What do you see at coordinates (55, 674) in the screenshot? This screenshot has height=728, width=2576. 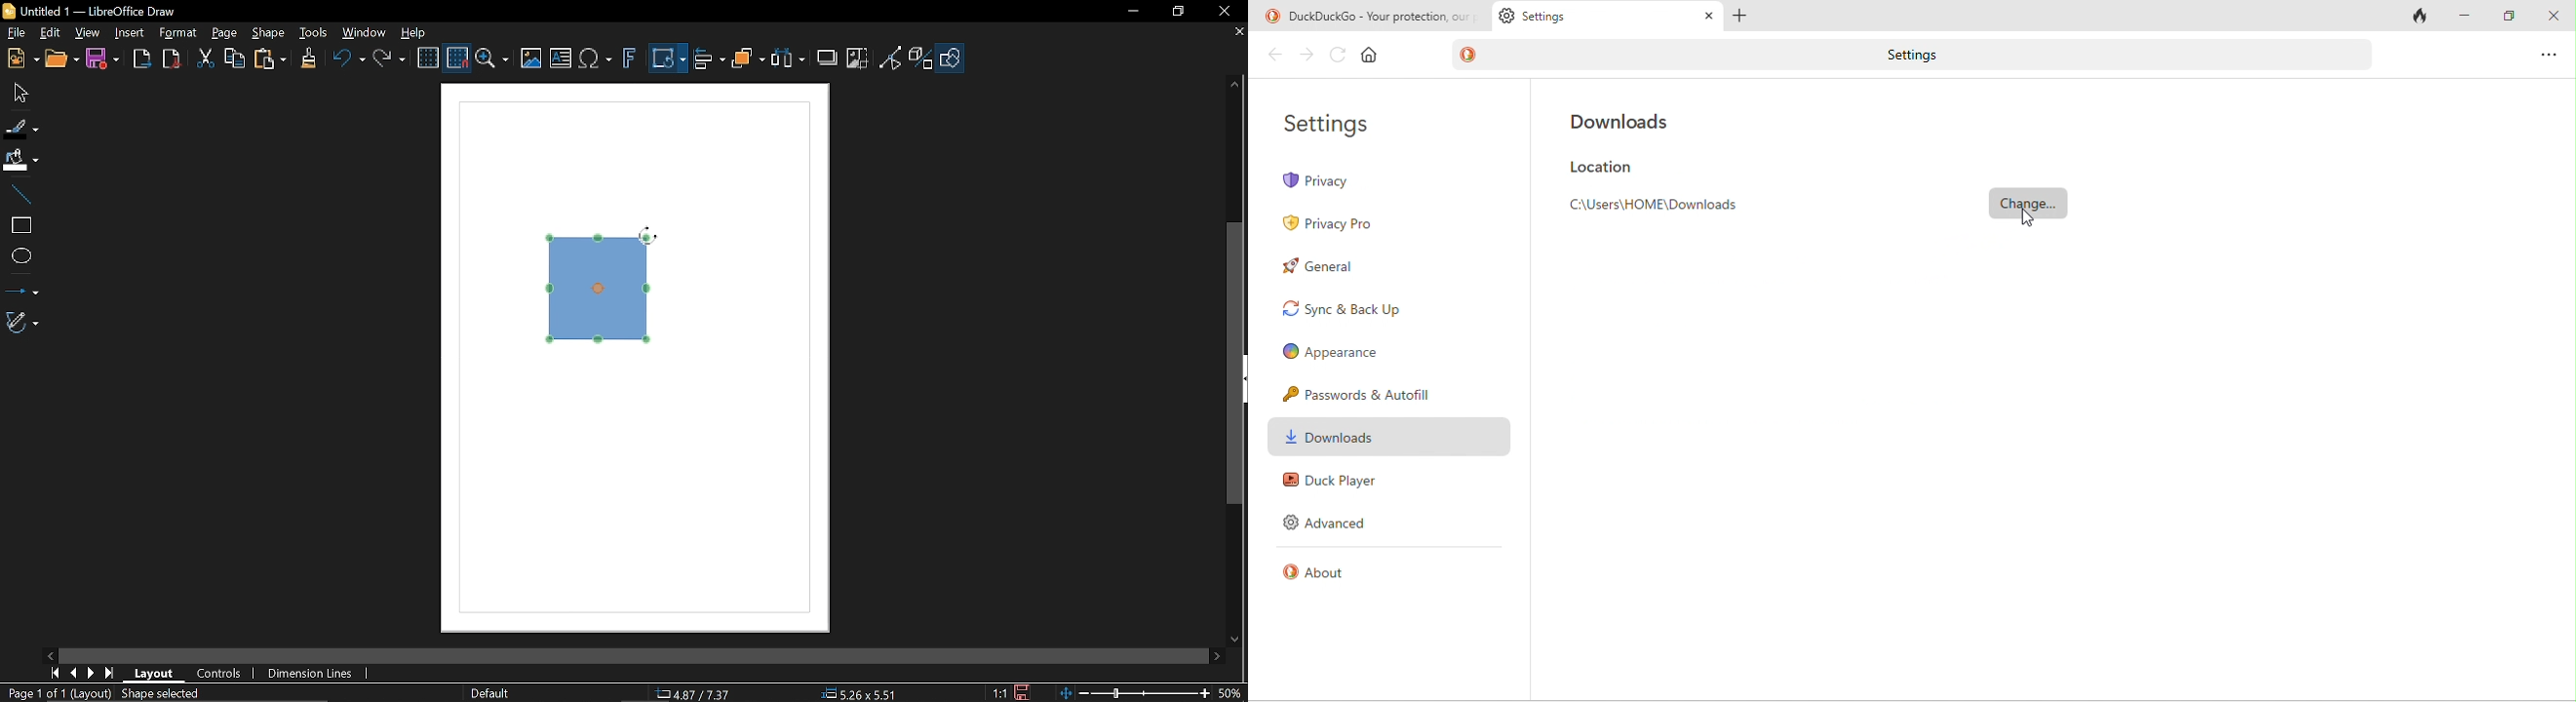 I see `Go to first page ` at bounding box center [55, 674].